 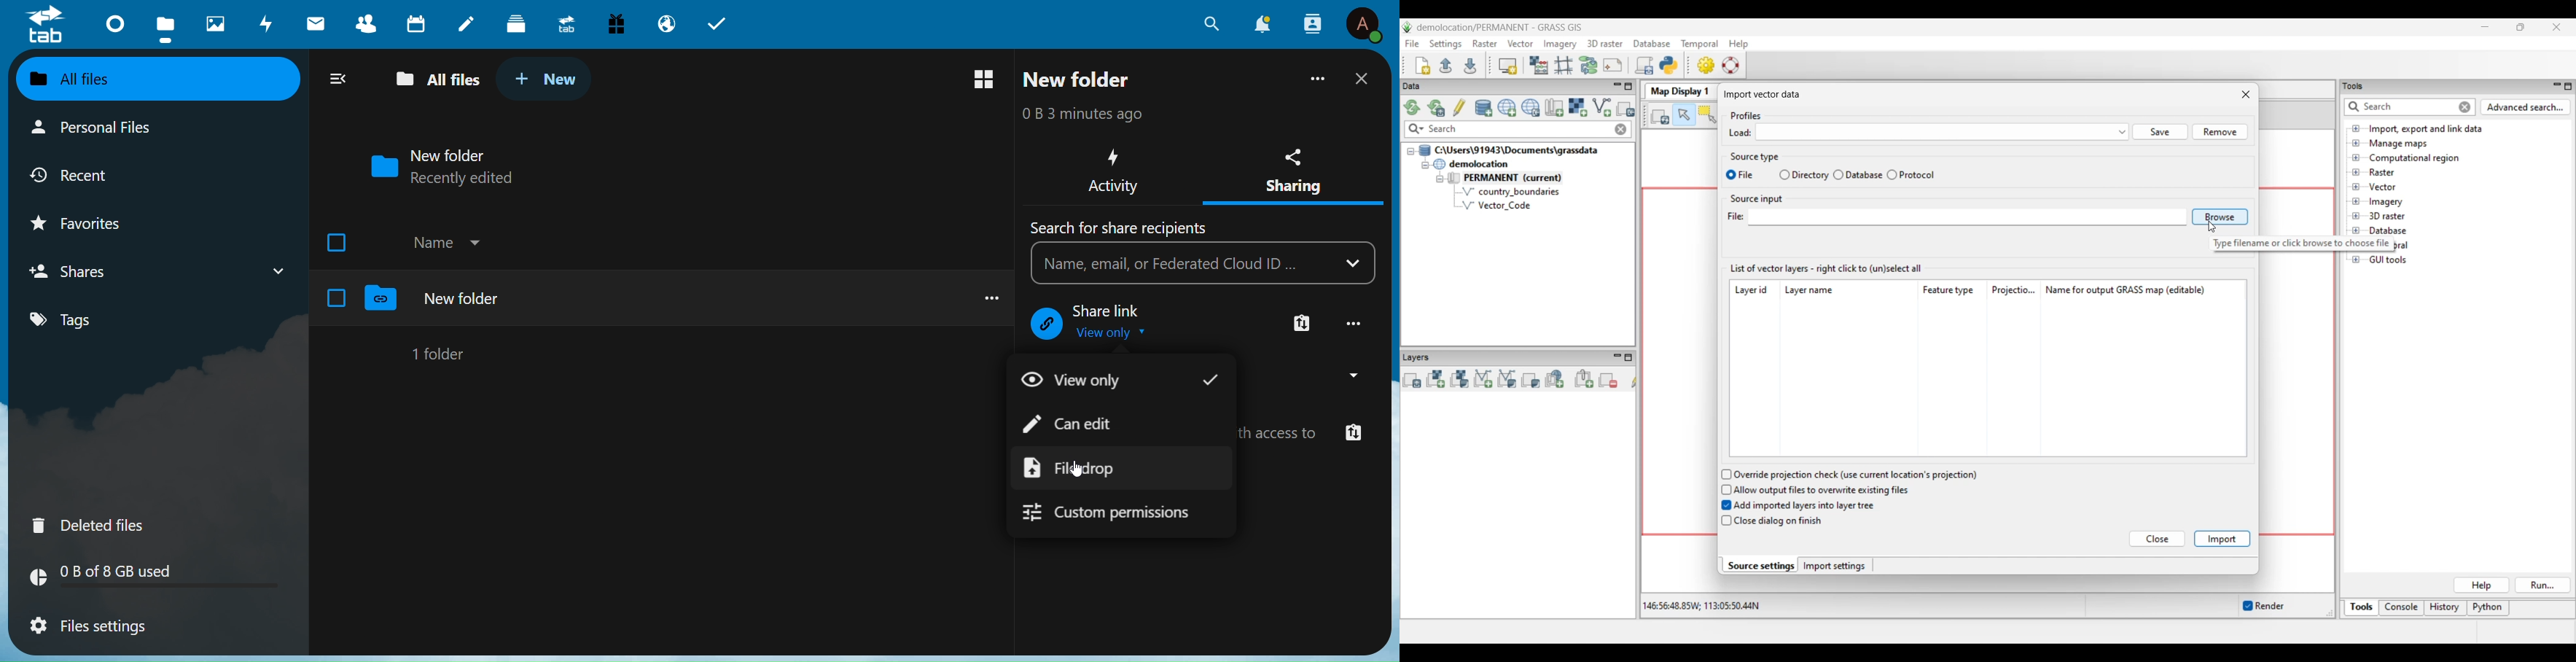 I want to click on cursor, so click(x=1077, y=470).